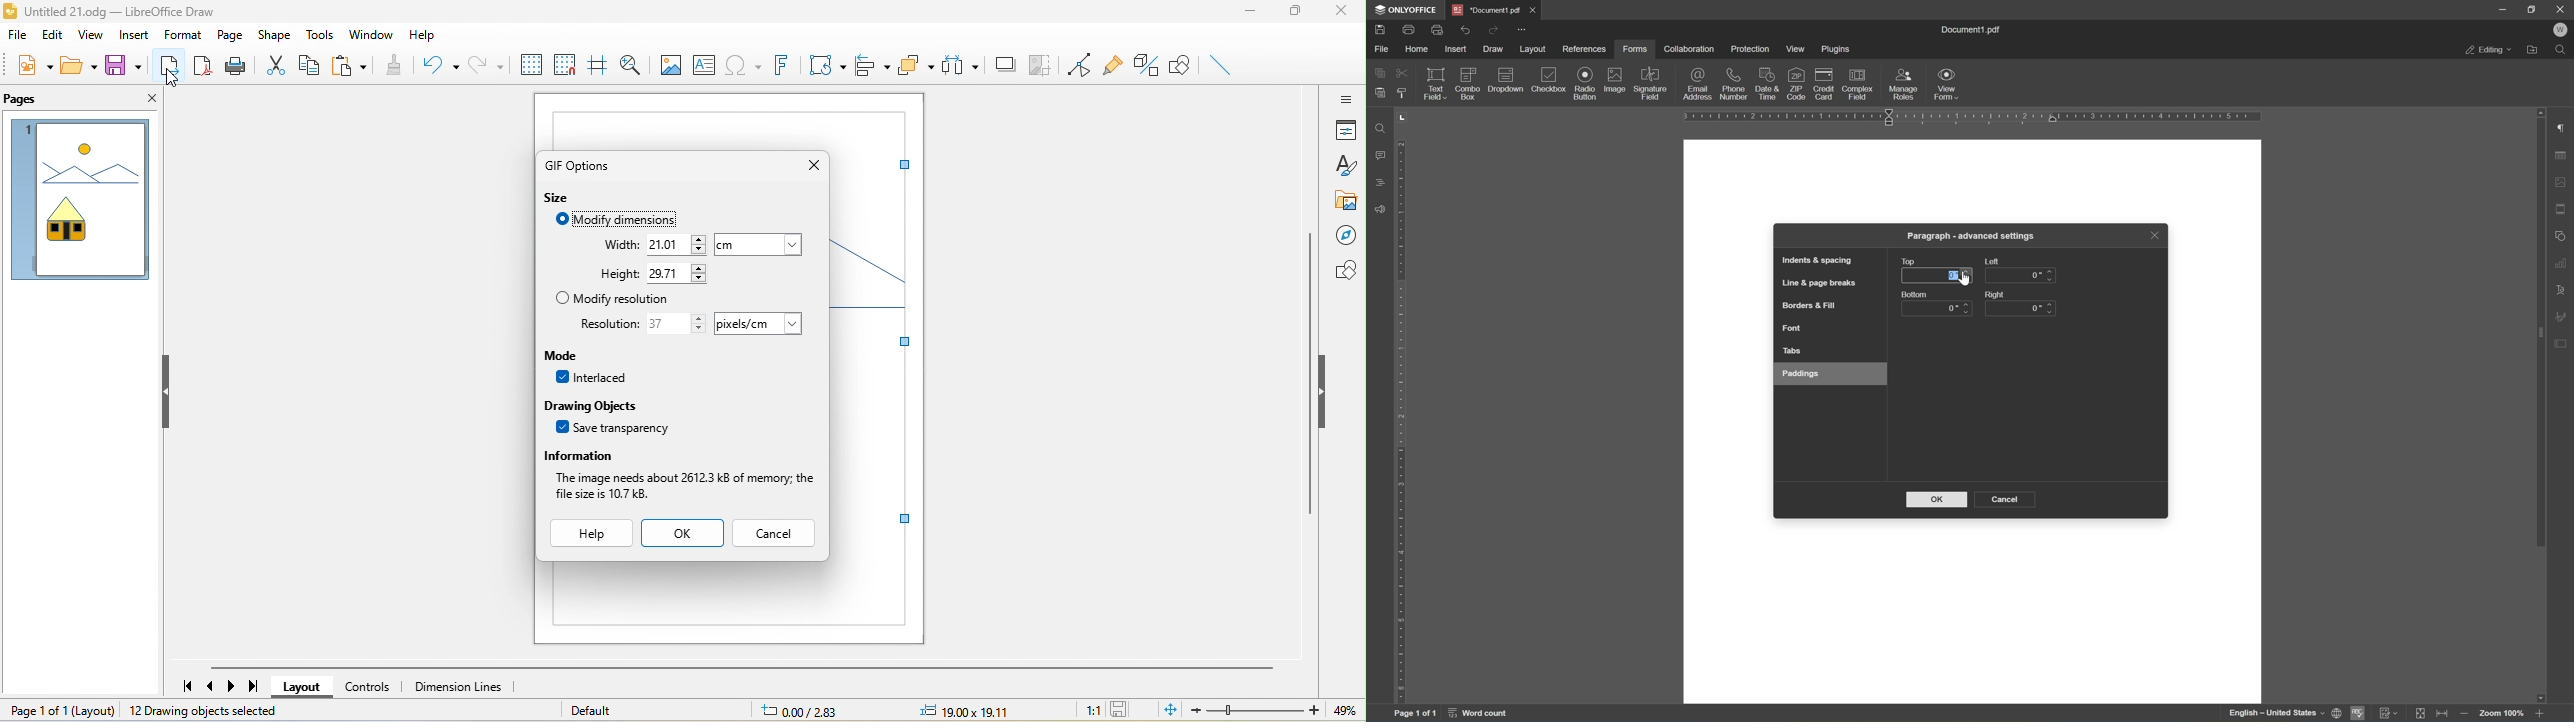 This screenshot has height=728, width=2576. I want to click on size, so click(560, 198).